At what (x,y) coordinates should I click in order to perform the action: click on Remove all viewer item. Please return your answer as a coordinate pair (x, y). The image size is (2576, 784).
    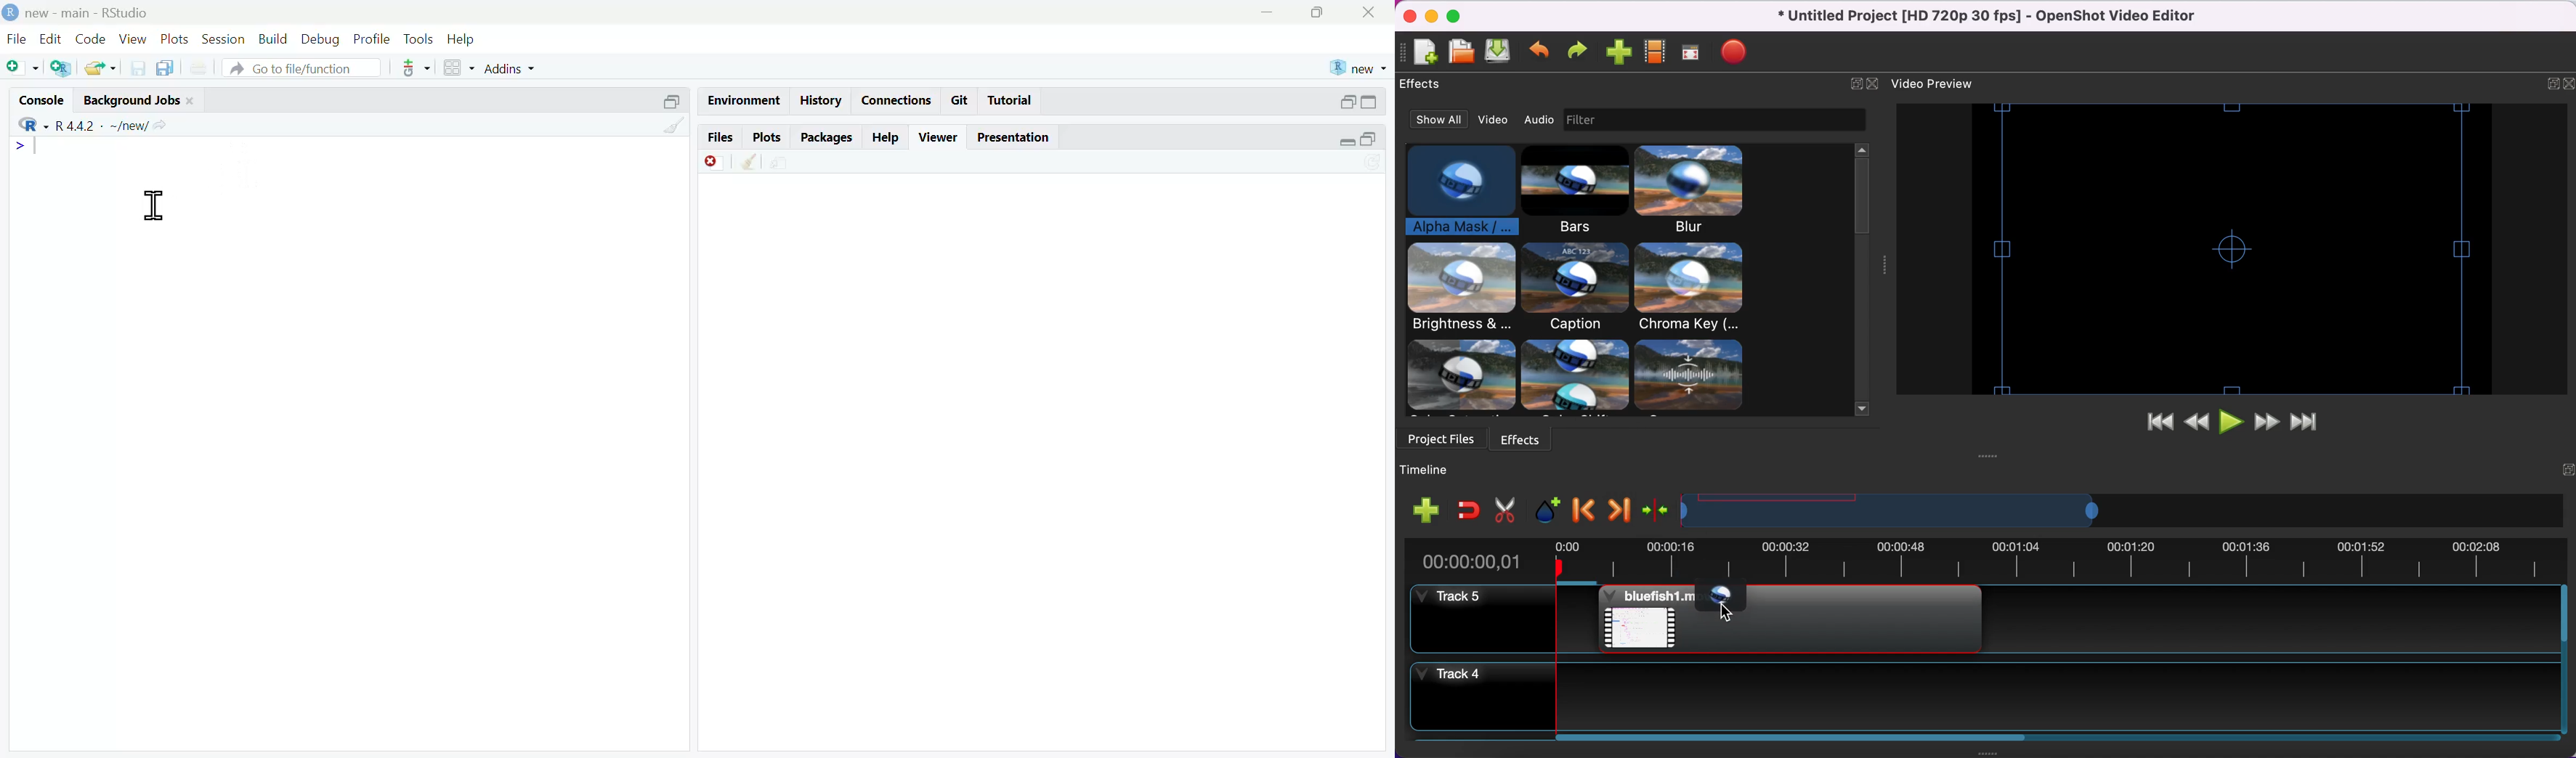
    Looking at the image, I should click on (748, 166).